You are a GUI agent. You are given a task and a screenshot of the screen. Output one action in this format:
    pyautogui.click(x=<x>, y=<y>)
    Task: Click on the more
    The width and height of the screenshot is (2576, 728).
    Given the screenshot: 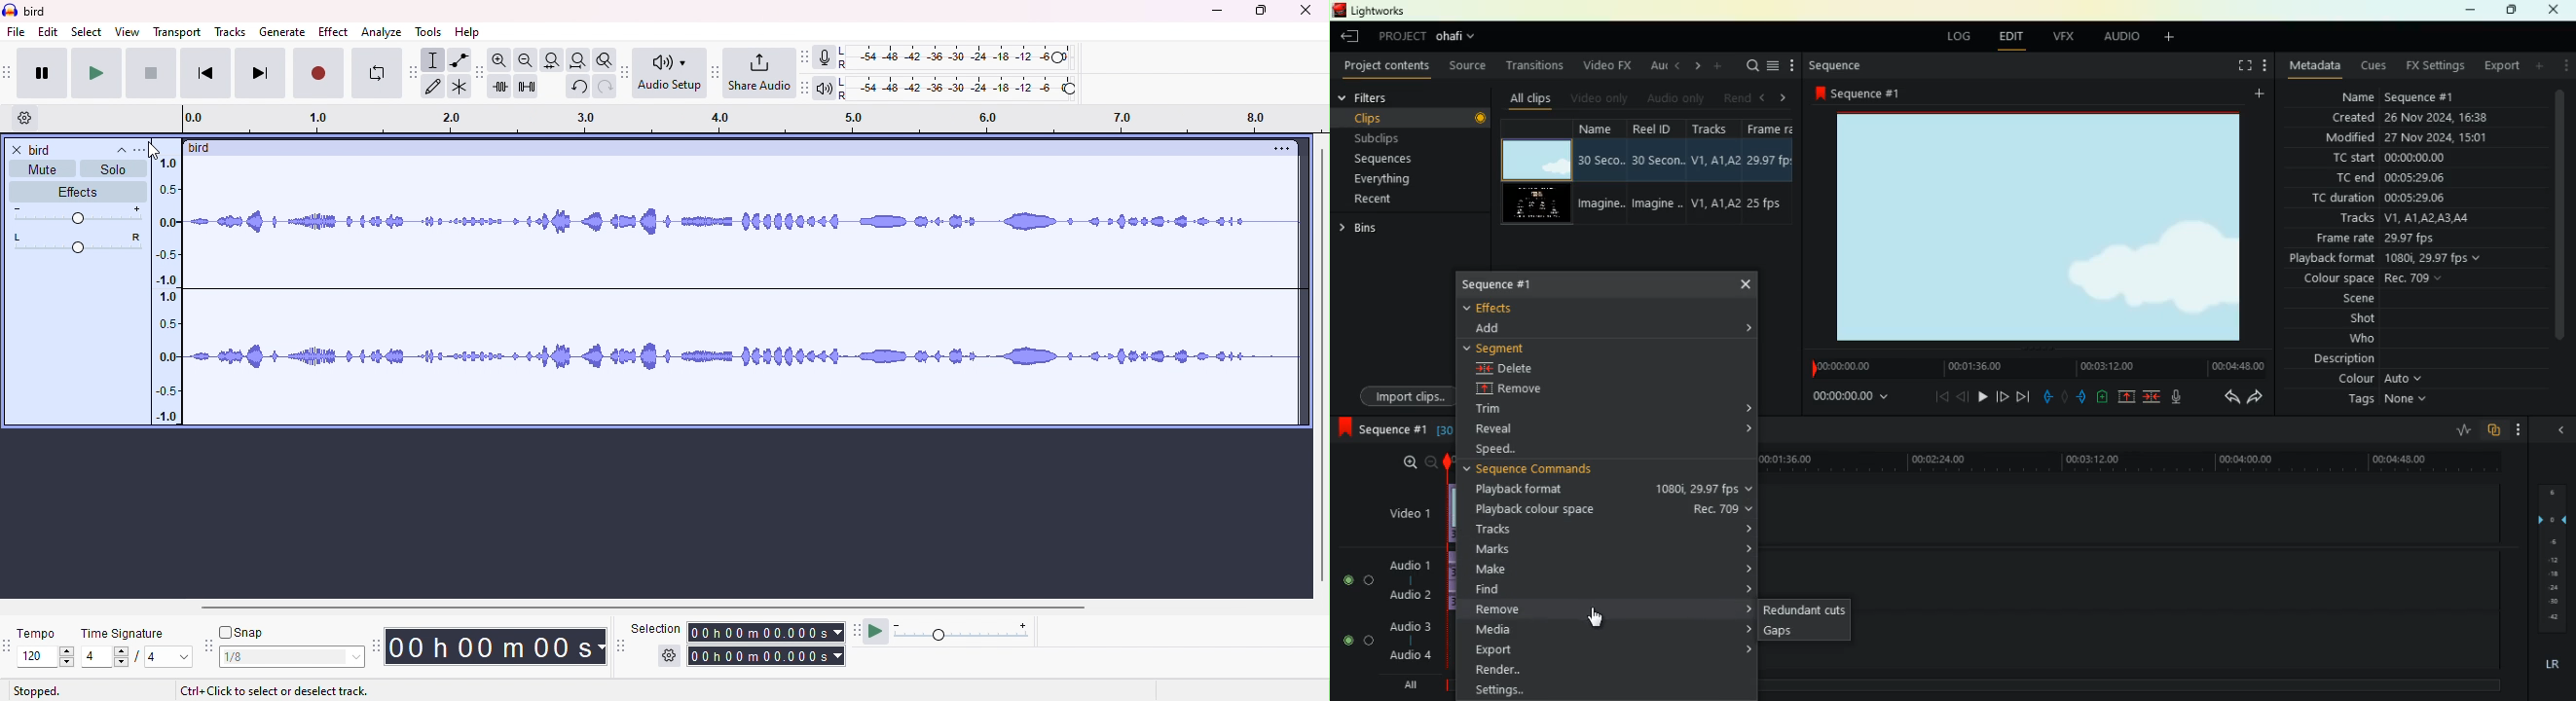 What is the action you would take?
    pyautogui.click(x=2562, y=67)
    